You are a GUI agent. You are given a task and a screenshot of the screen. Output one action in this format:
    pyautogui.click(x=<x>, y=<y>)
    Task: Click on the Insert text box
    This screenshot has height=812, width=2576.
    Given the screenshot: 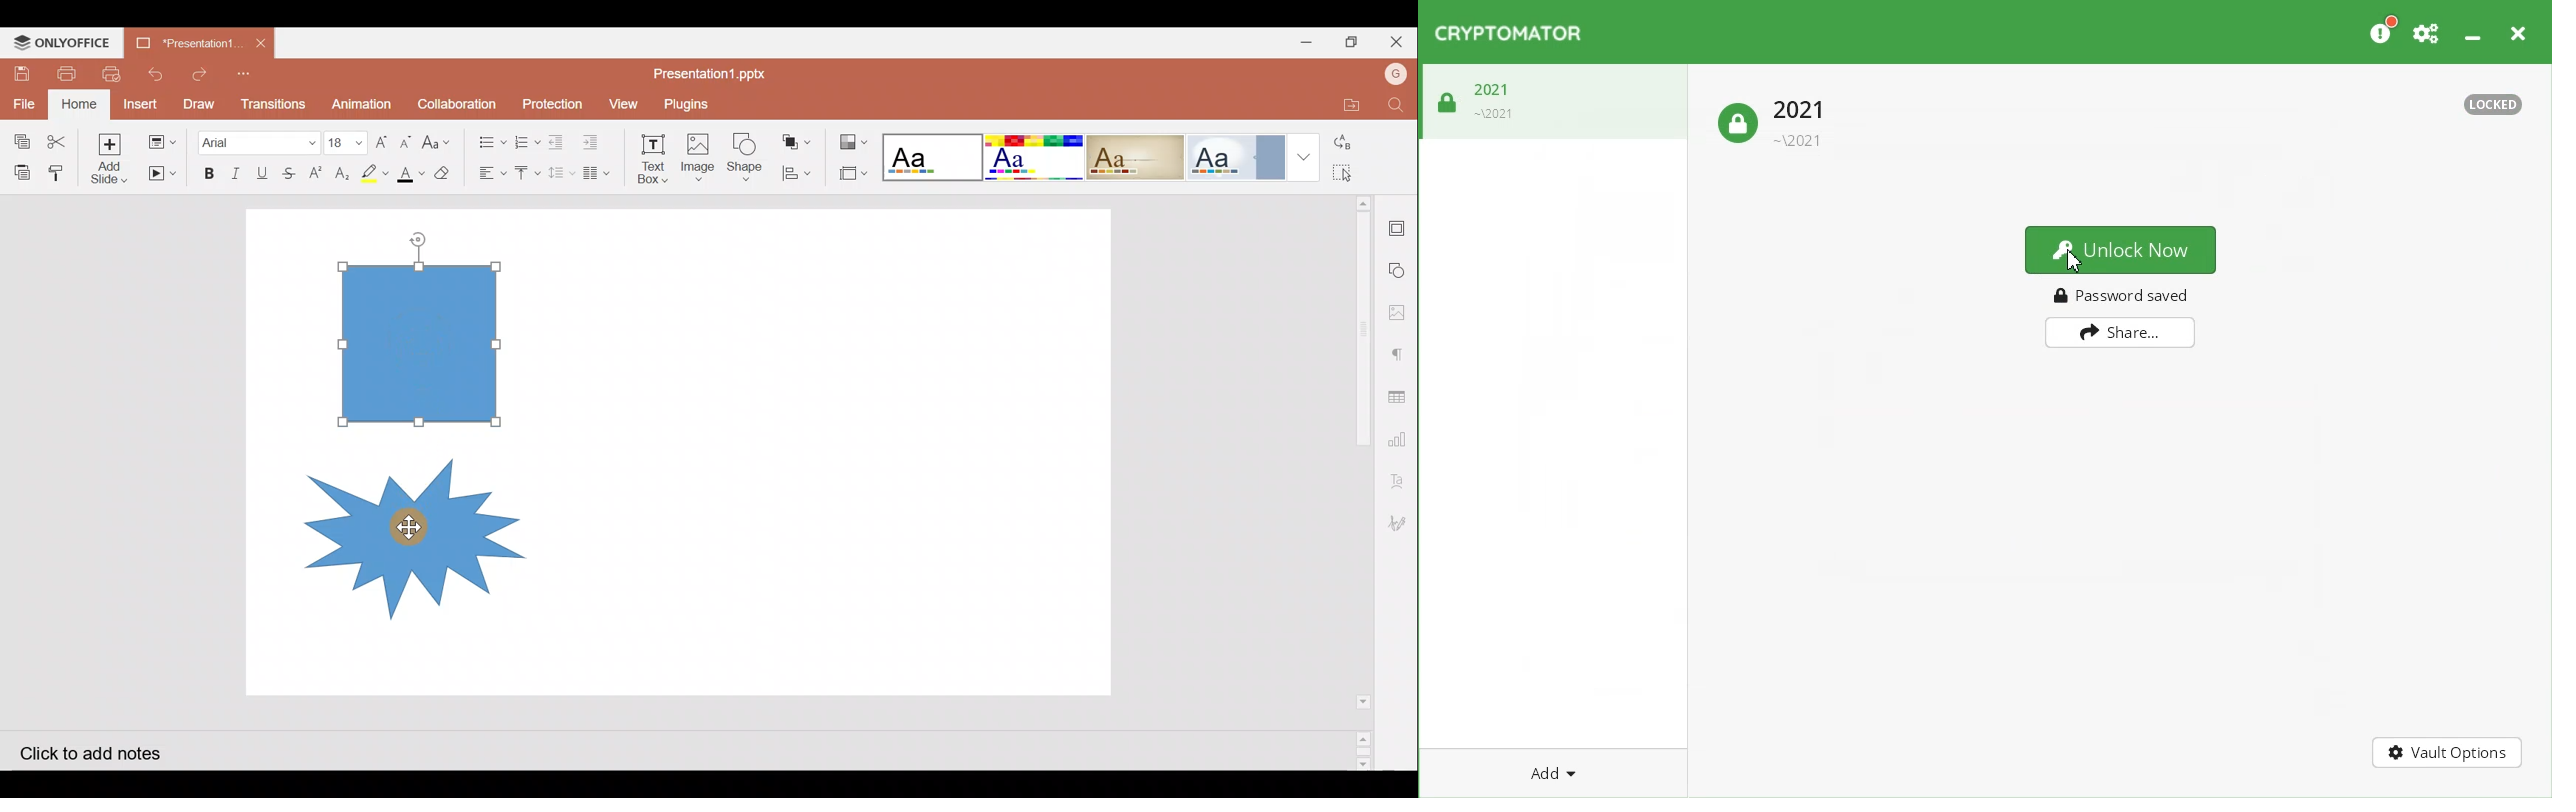 What is the action you would take?
    pyautogui.click(x=647, y=154)
    